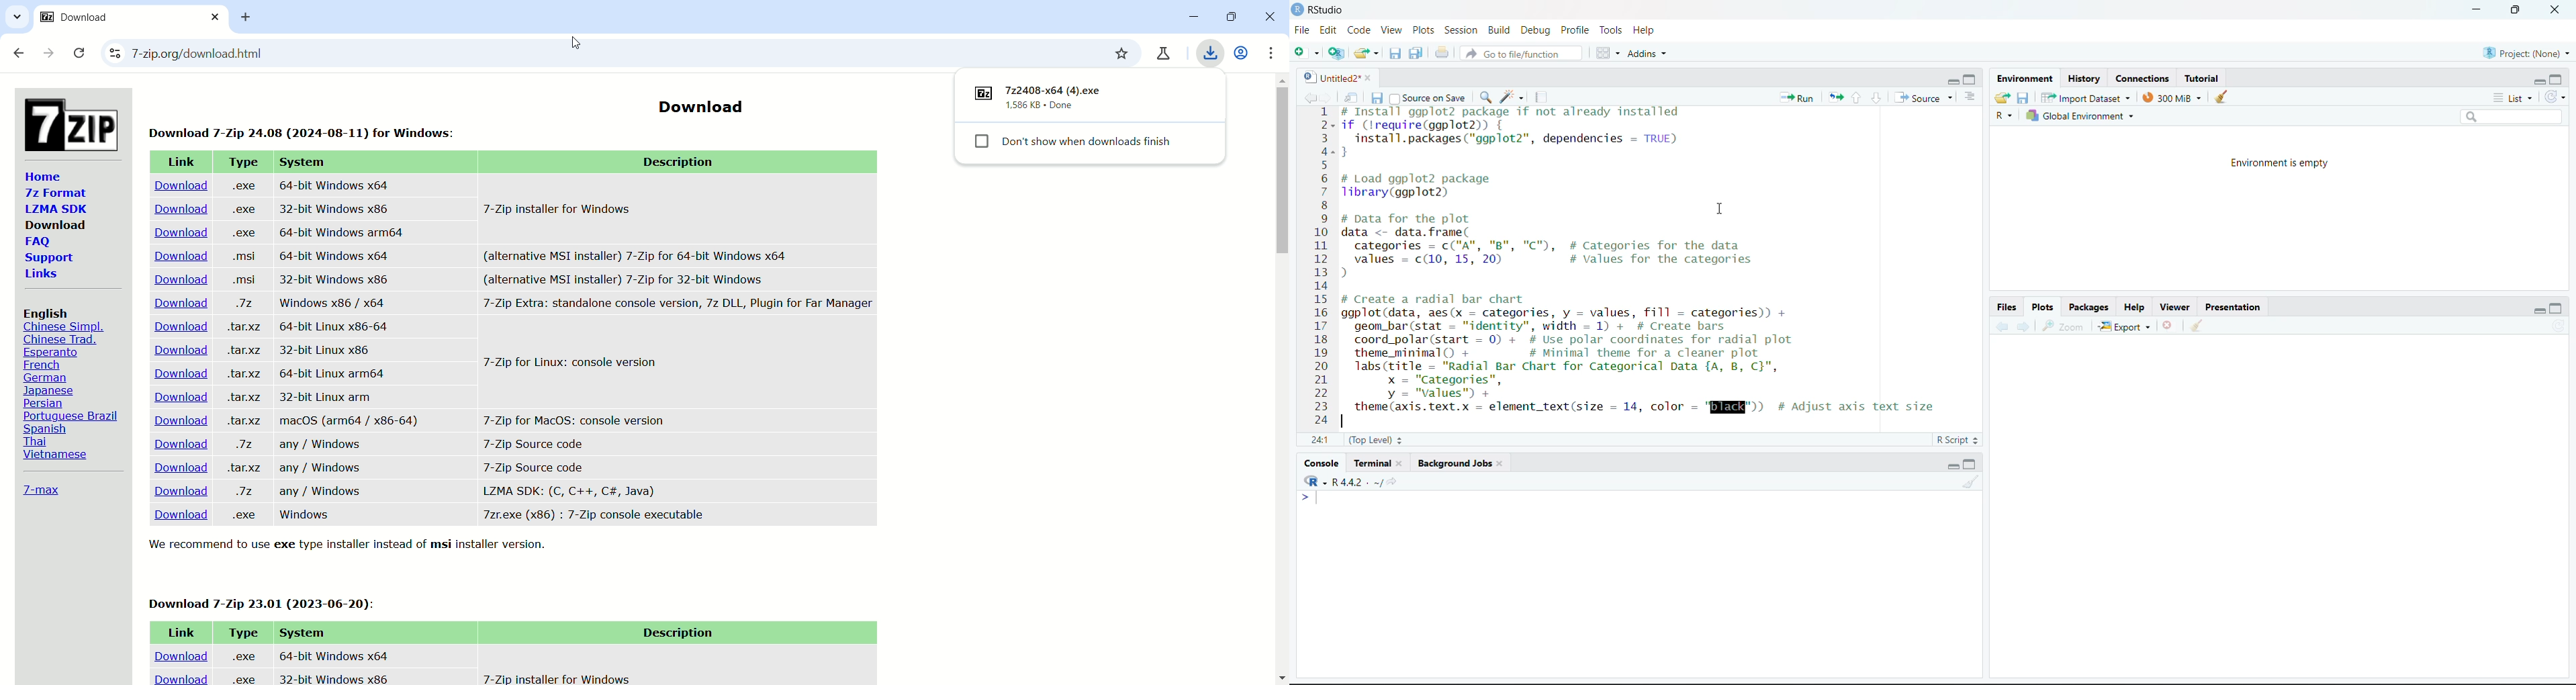 The width and height of the screenshot is (2576, 700). I want to click on 7-zip.org/download.html, so click(302, 55).